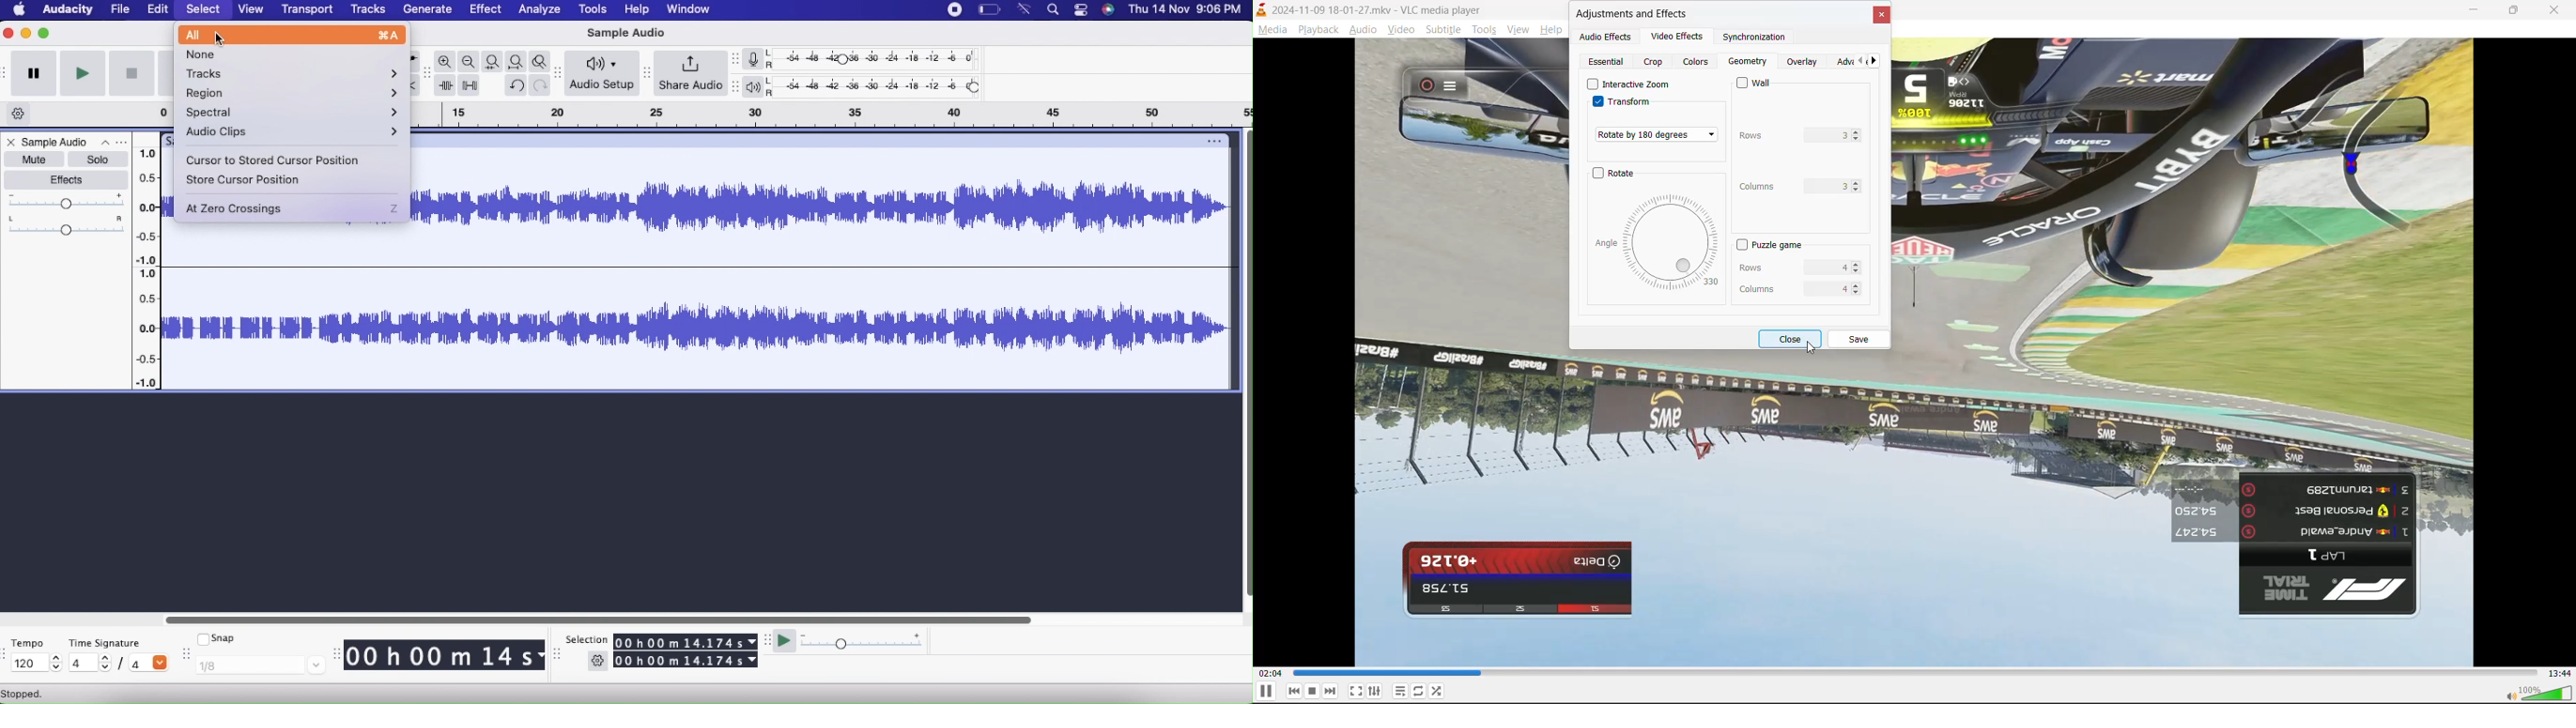 The image size is (2576, 728). What do you see at coordinates (541, 9) in the screenshot?
I see `Analyze` at bounding box center [541, 9].